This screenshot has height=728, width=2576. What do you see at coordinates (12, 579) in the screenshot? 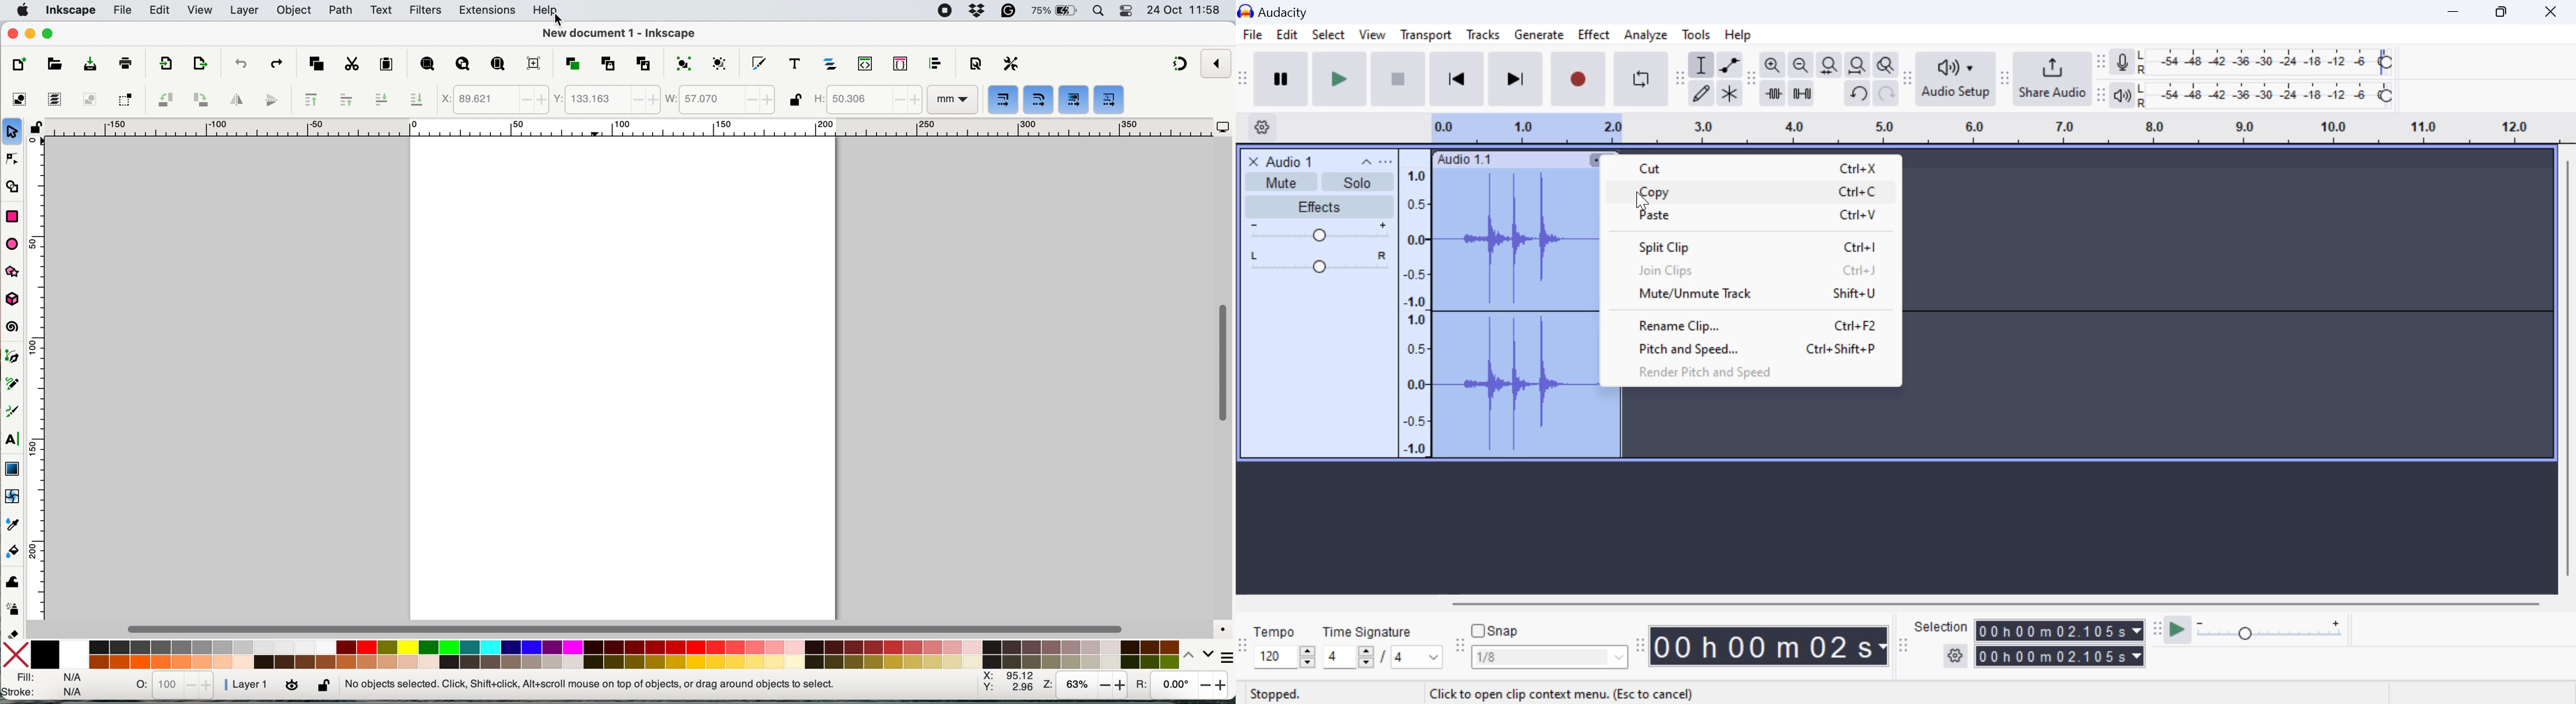
I see `tweak tool` at bounding box center [12, 579].